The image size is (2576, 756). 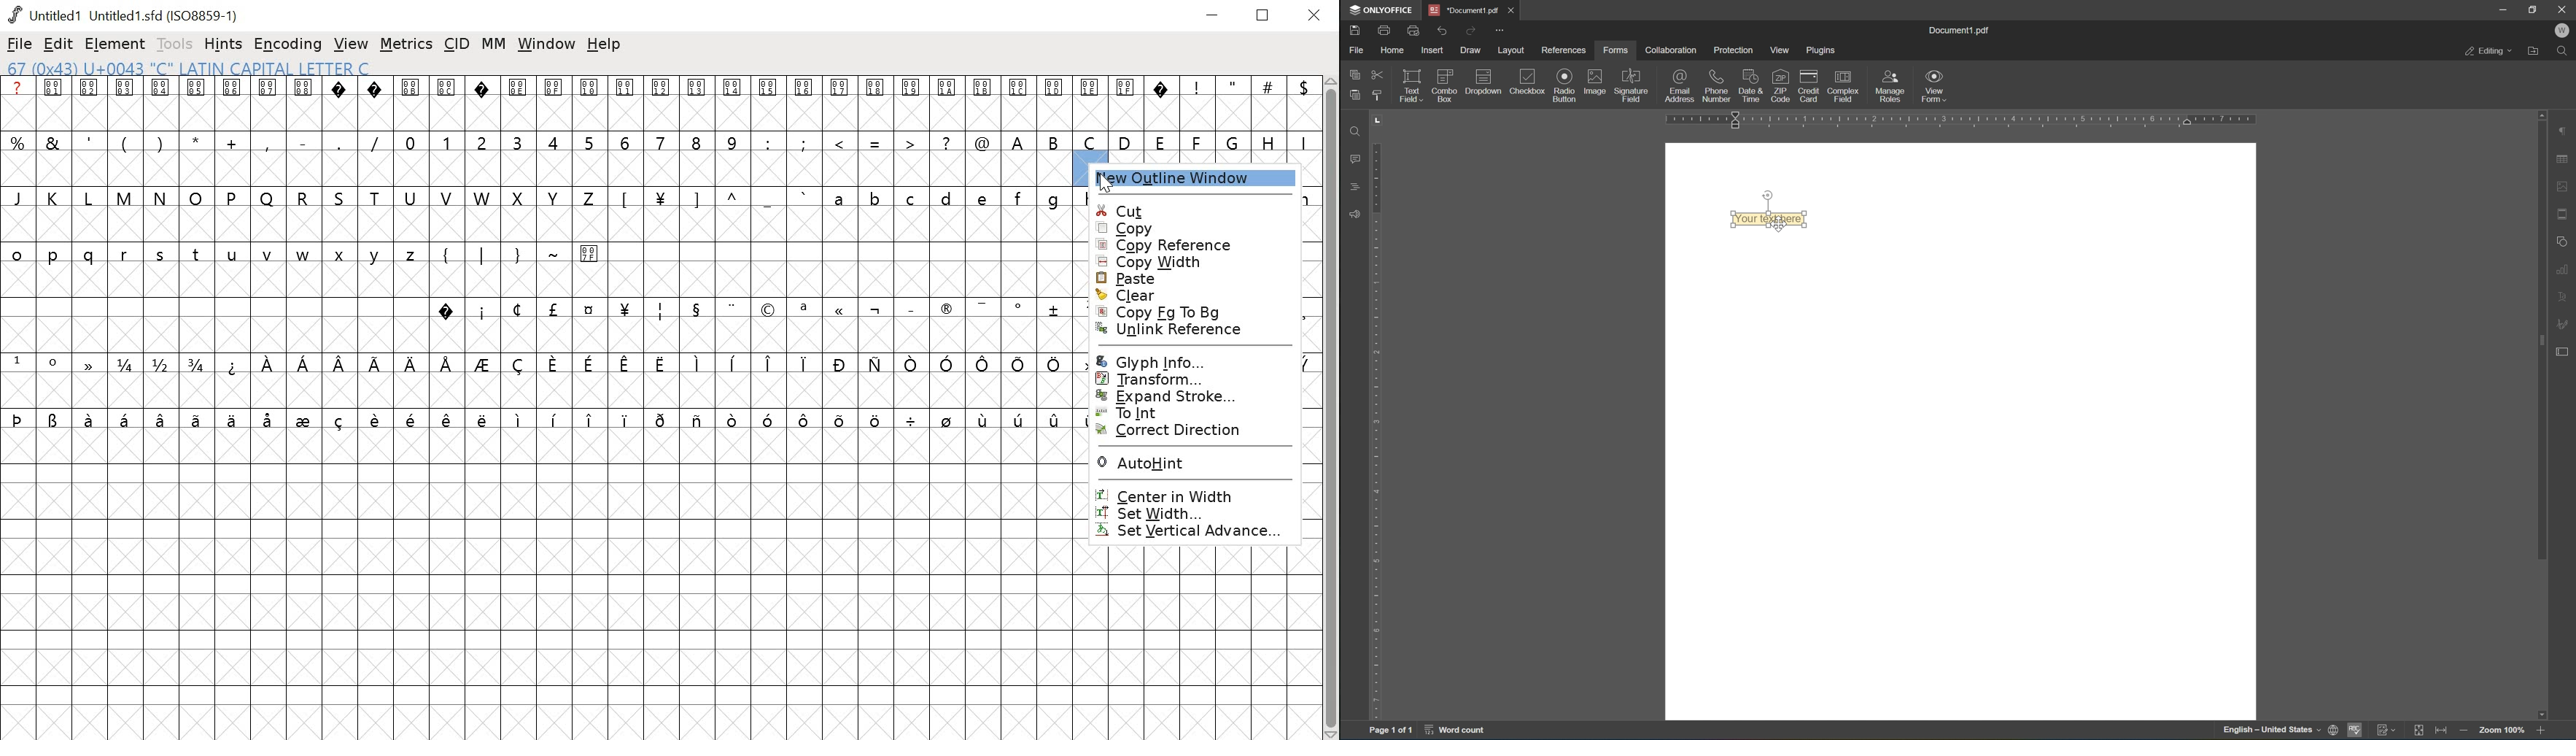 What do you see at coordinates (1391, 732) in the screenshot?
I see `page 1 of 1` at bounding box center [1391, 732].